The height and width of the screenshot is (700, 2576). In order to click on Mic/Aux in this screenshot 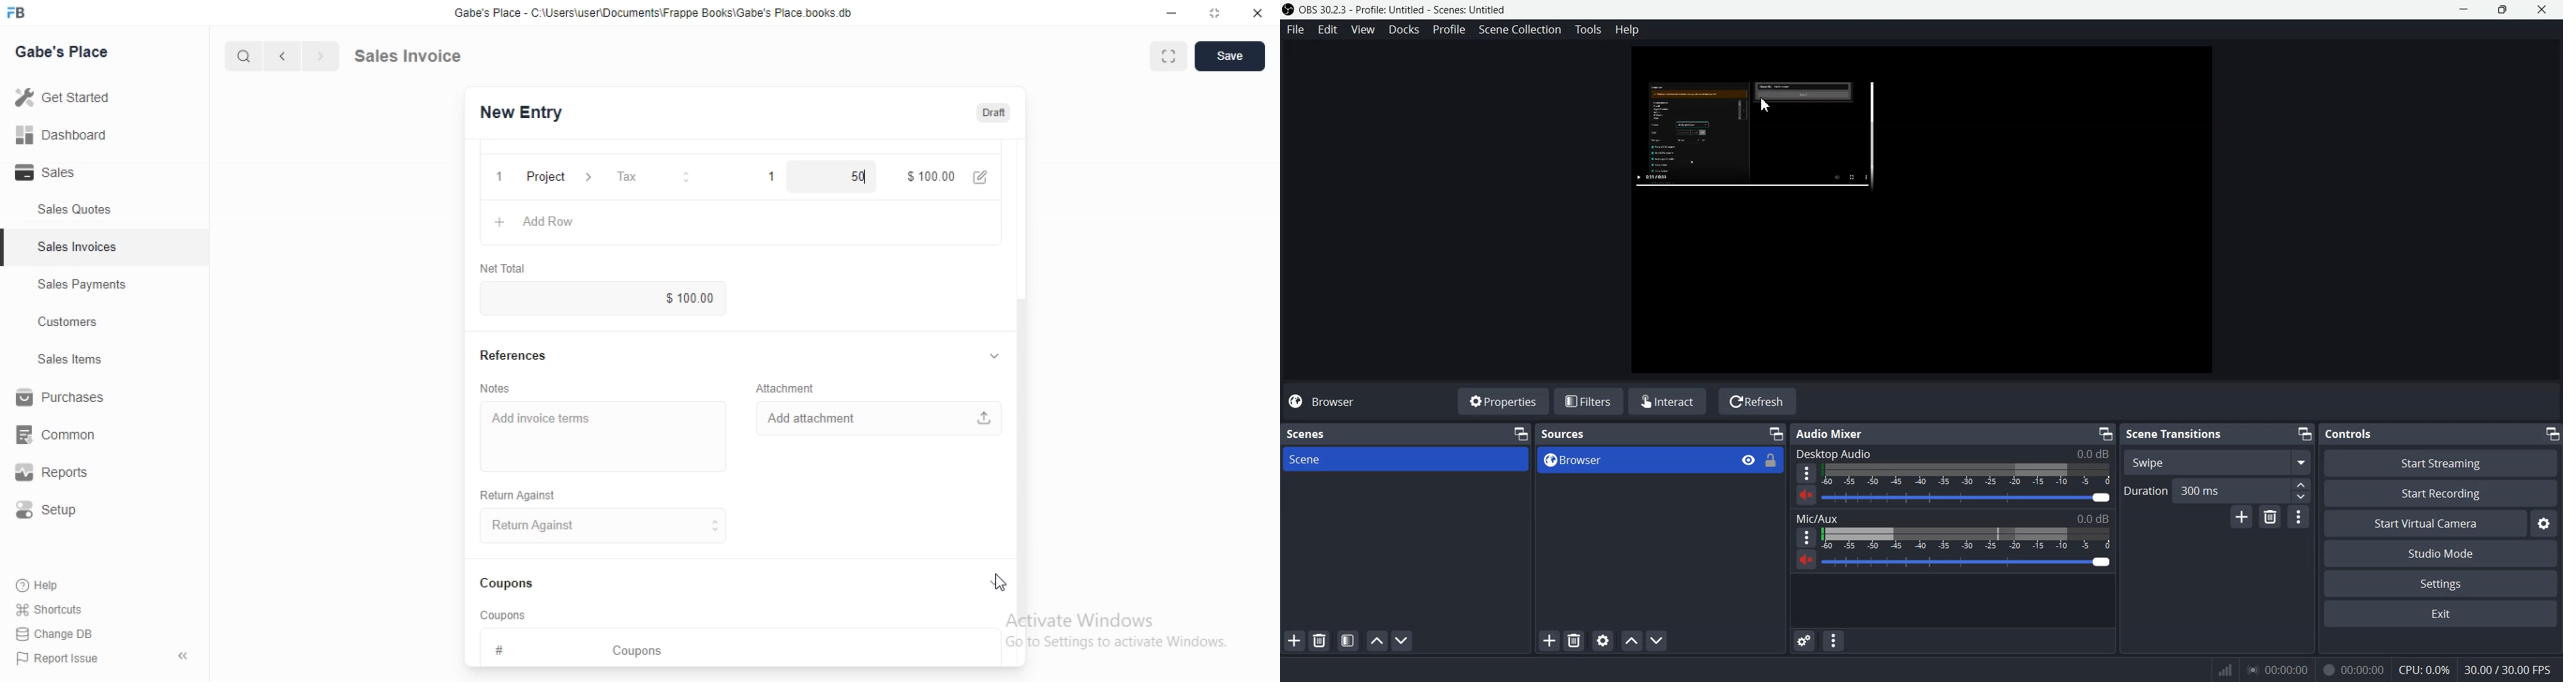, I will do `click(1954, 519)`.